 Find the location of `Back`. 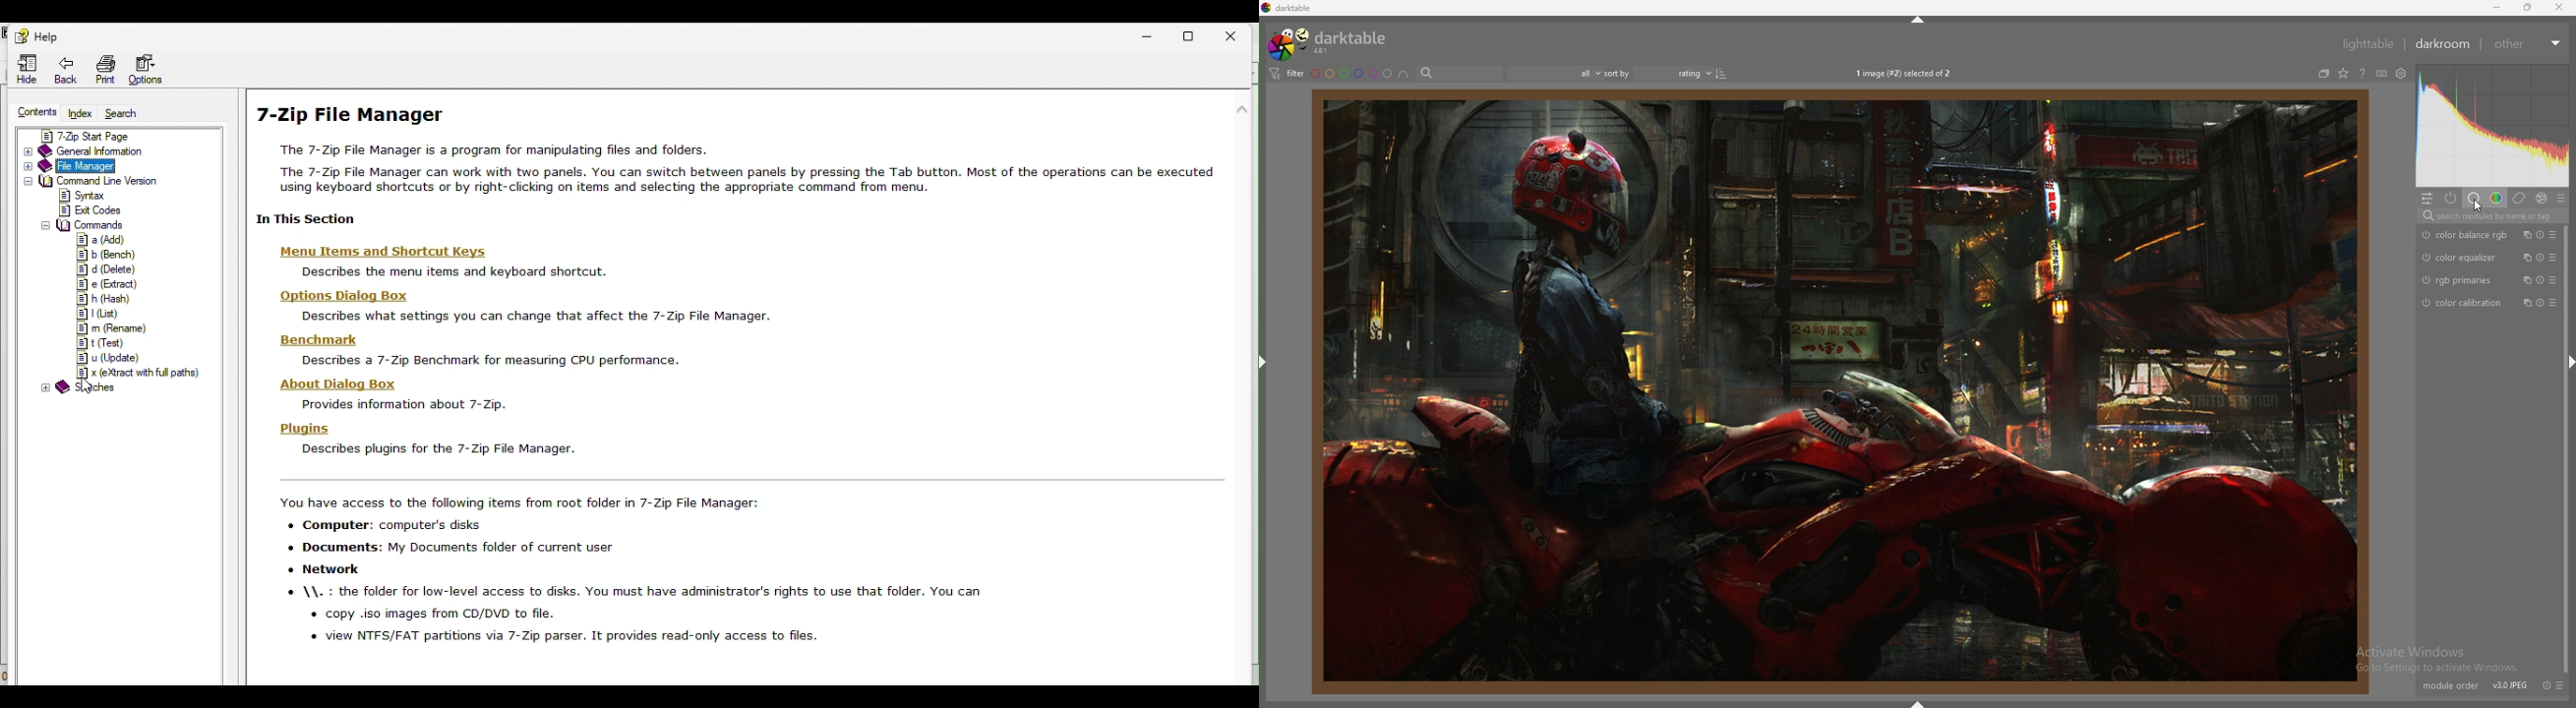

Back is located at coordinates (67, 73).